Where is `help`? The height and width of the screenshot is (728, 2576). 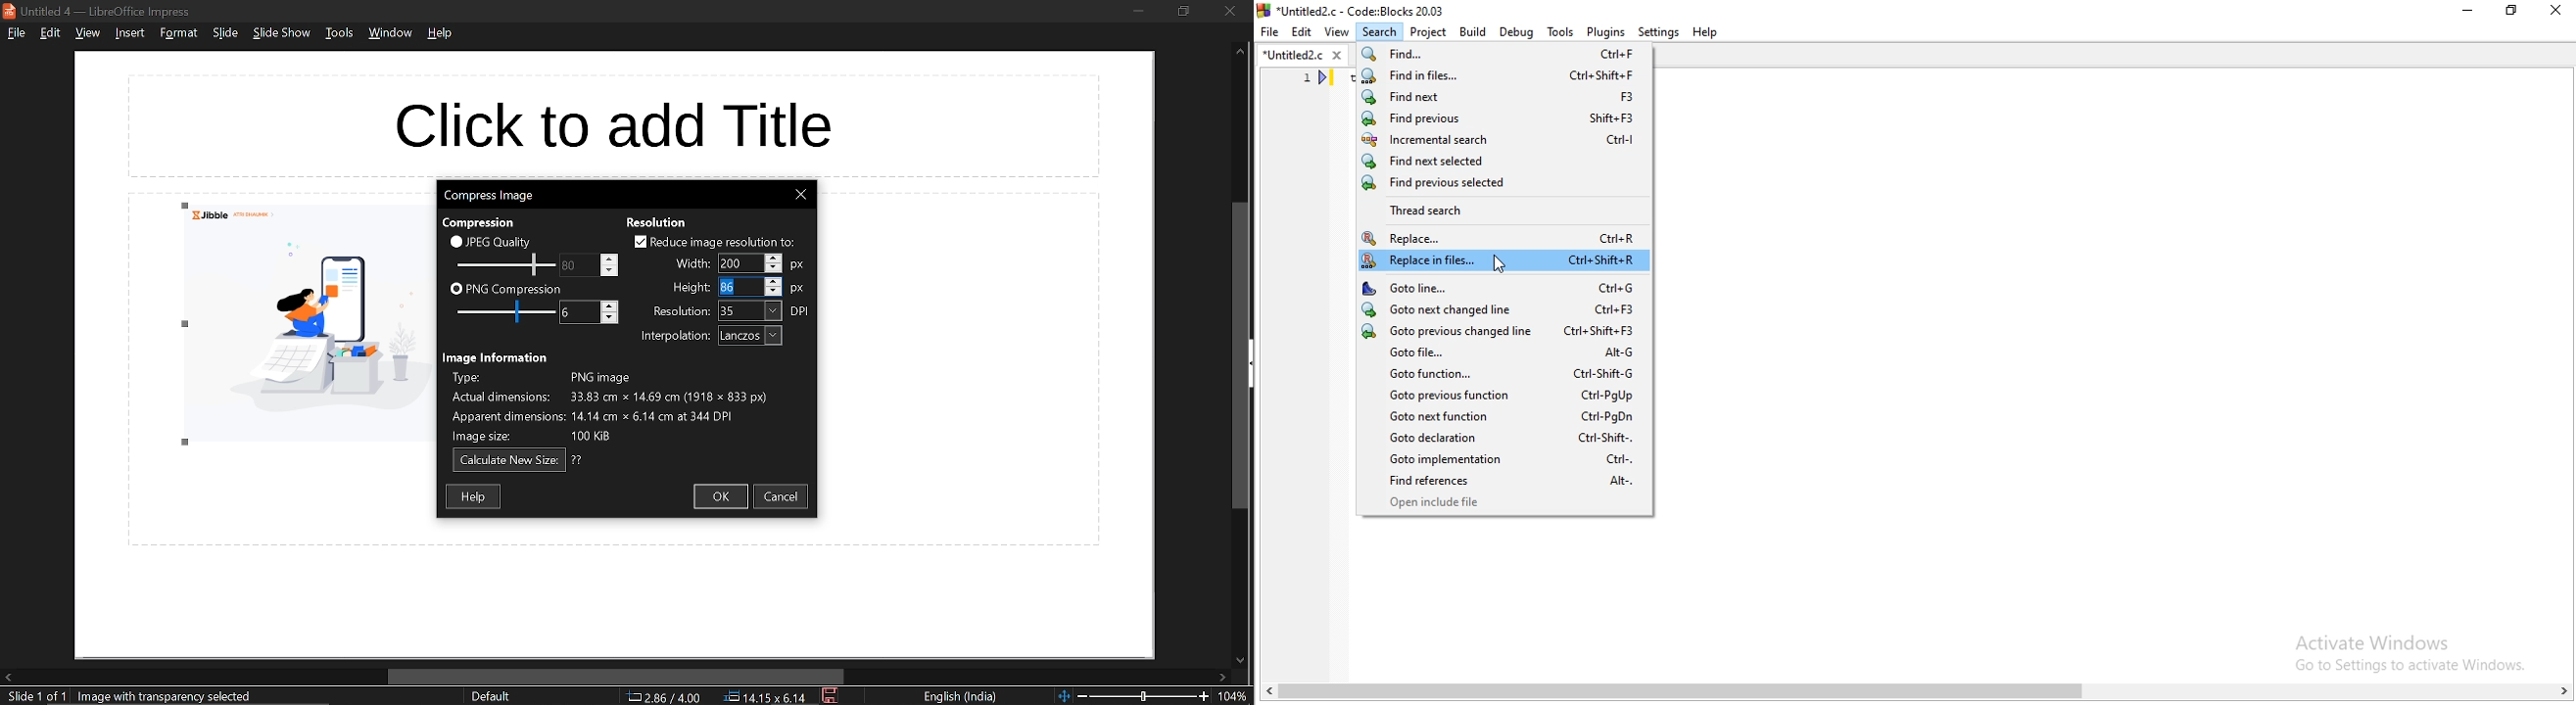
help is located at coordinates (475, 495).